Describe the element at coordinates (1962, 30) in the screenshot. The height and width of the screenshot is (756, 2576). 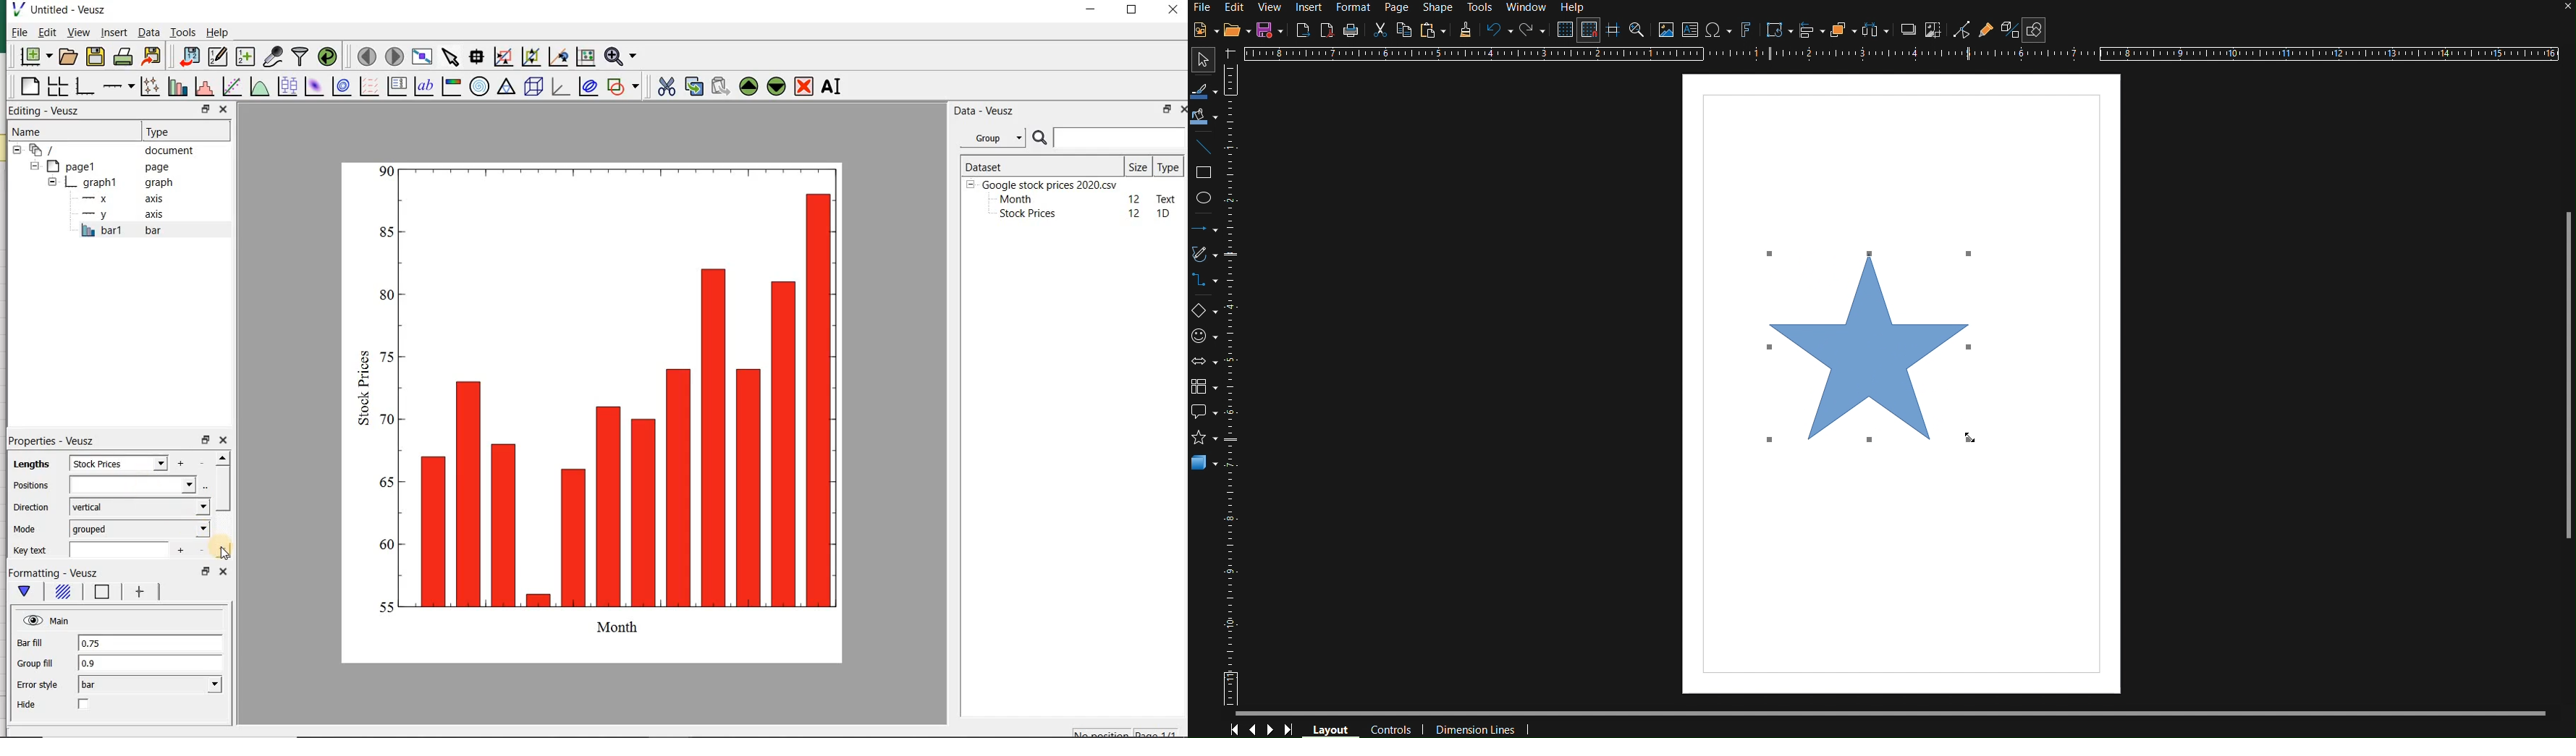
I see `Toggle Point Edit Mode` at that location.